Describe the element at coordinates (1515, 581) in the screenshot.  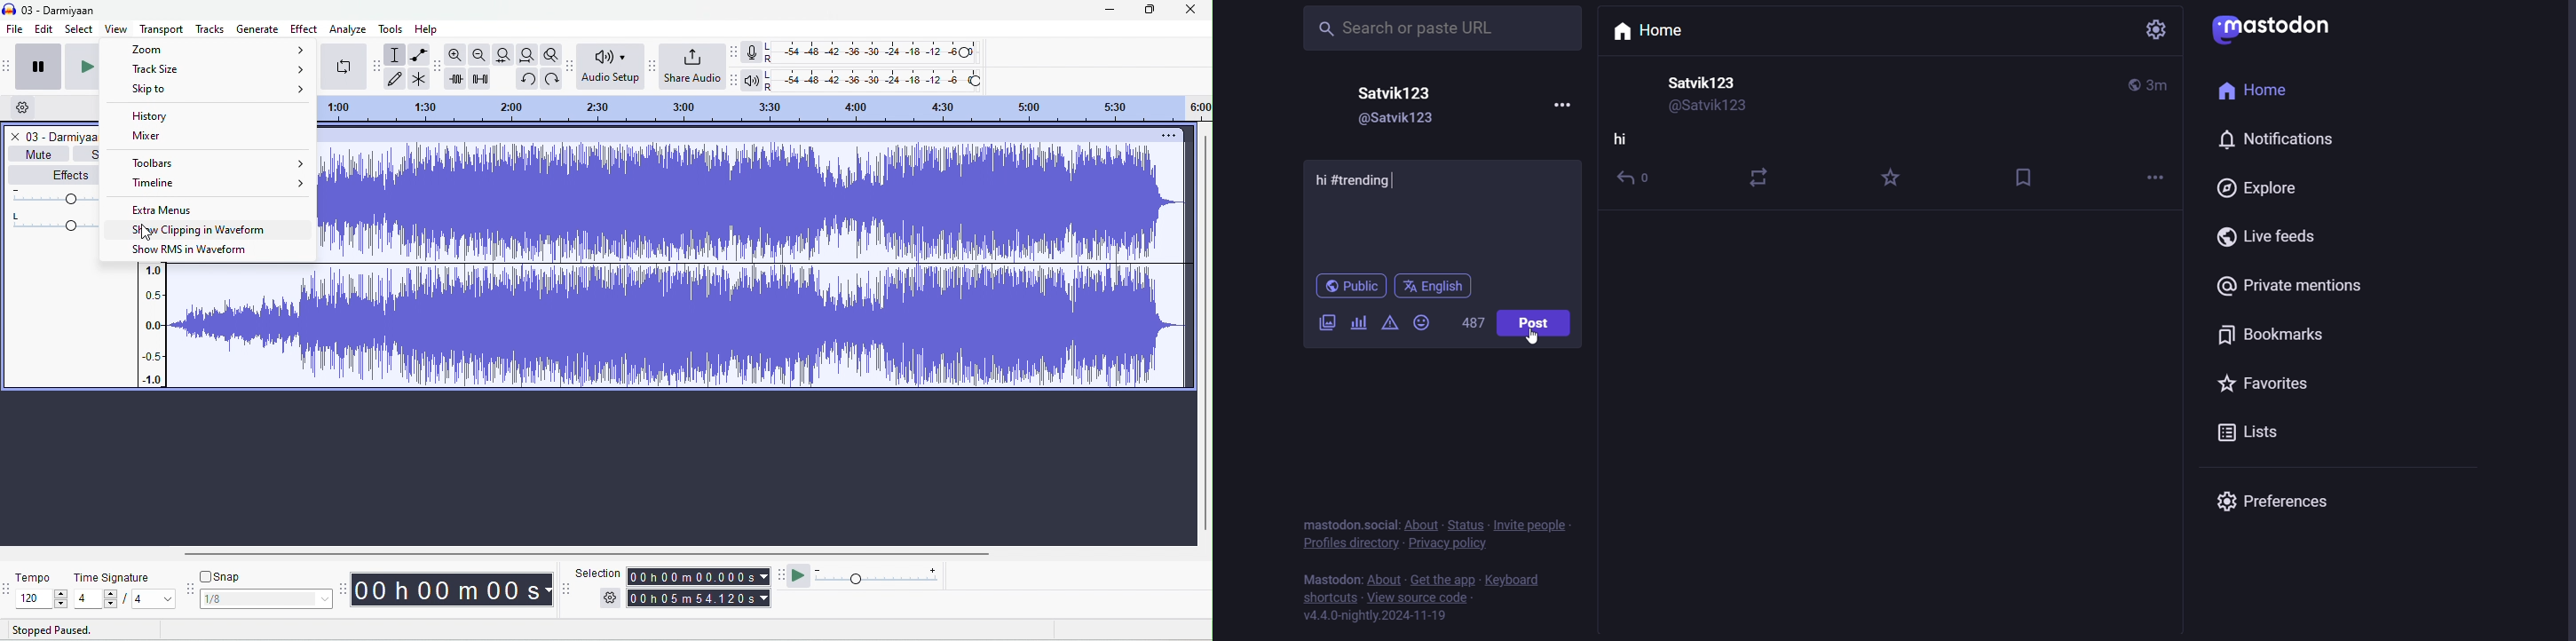
I see `keyboard` at that location.